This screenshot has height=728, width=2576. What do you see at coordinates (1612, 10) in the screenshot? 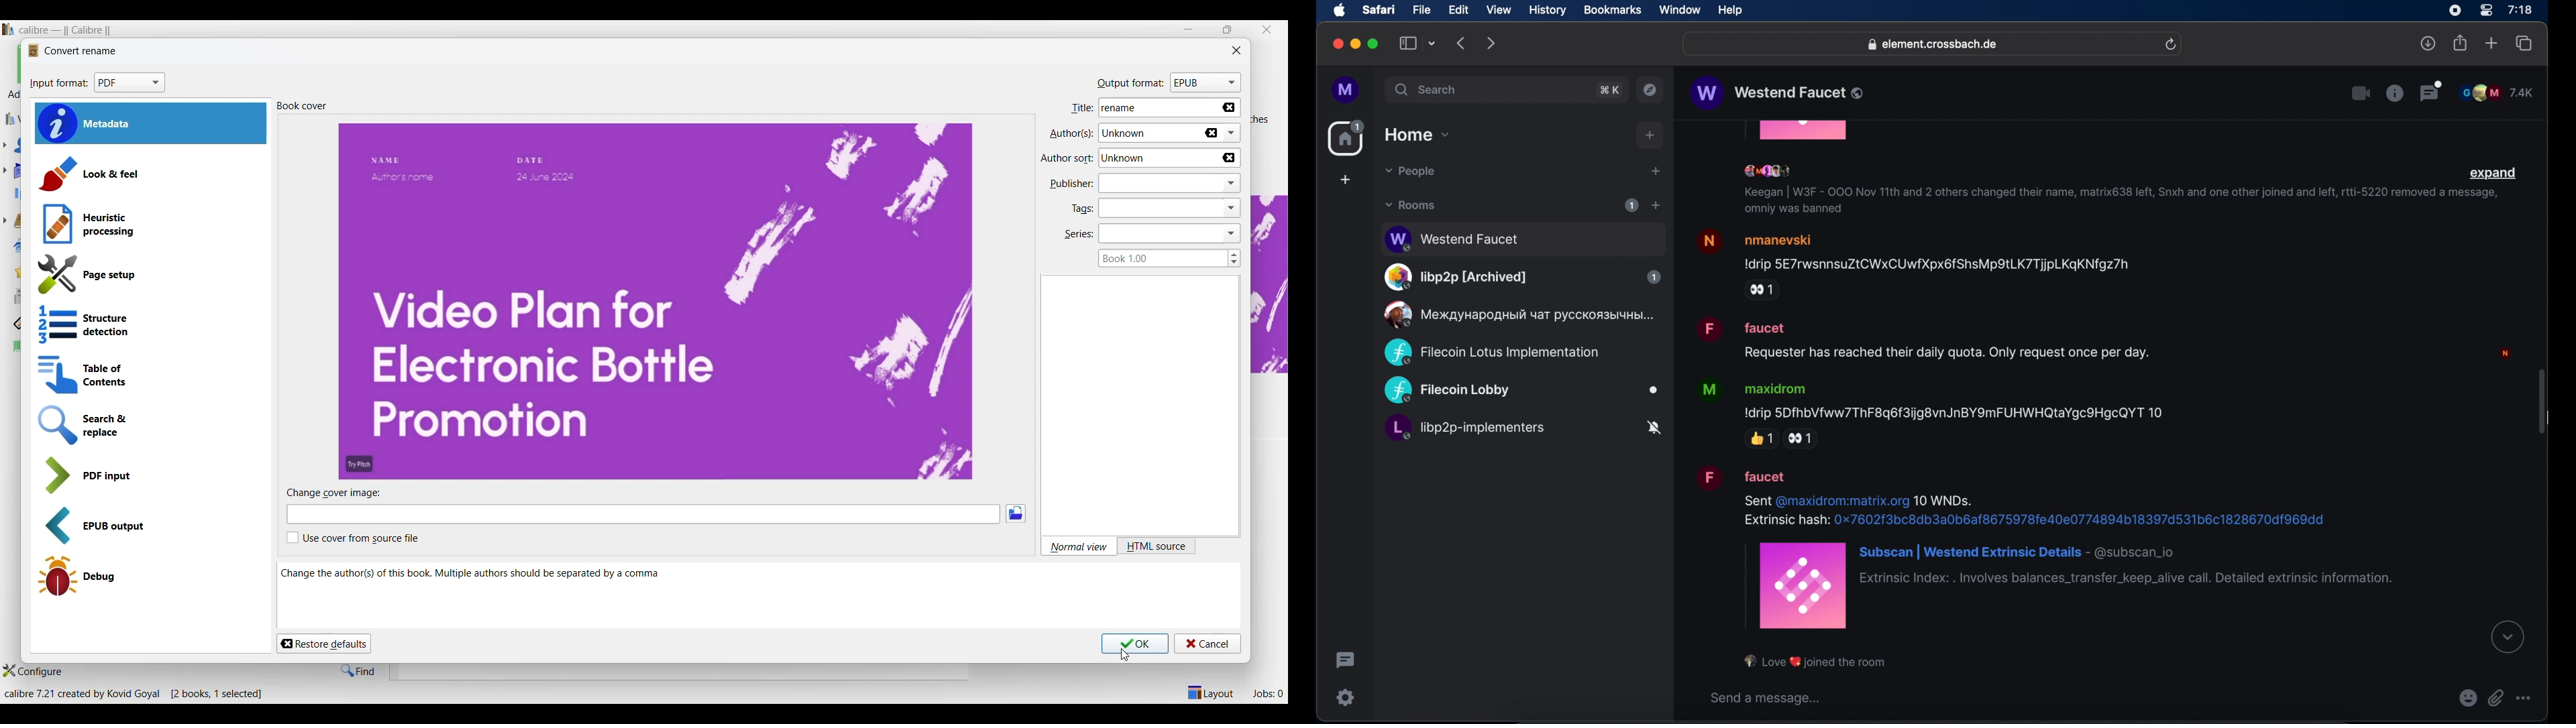
I see `bookmarks` at bounding box center [1612, 10].